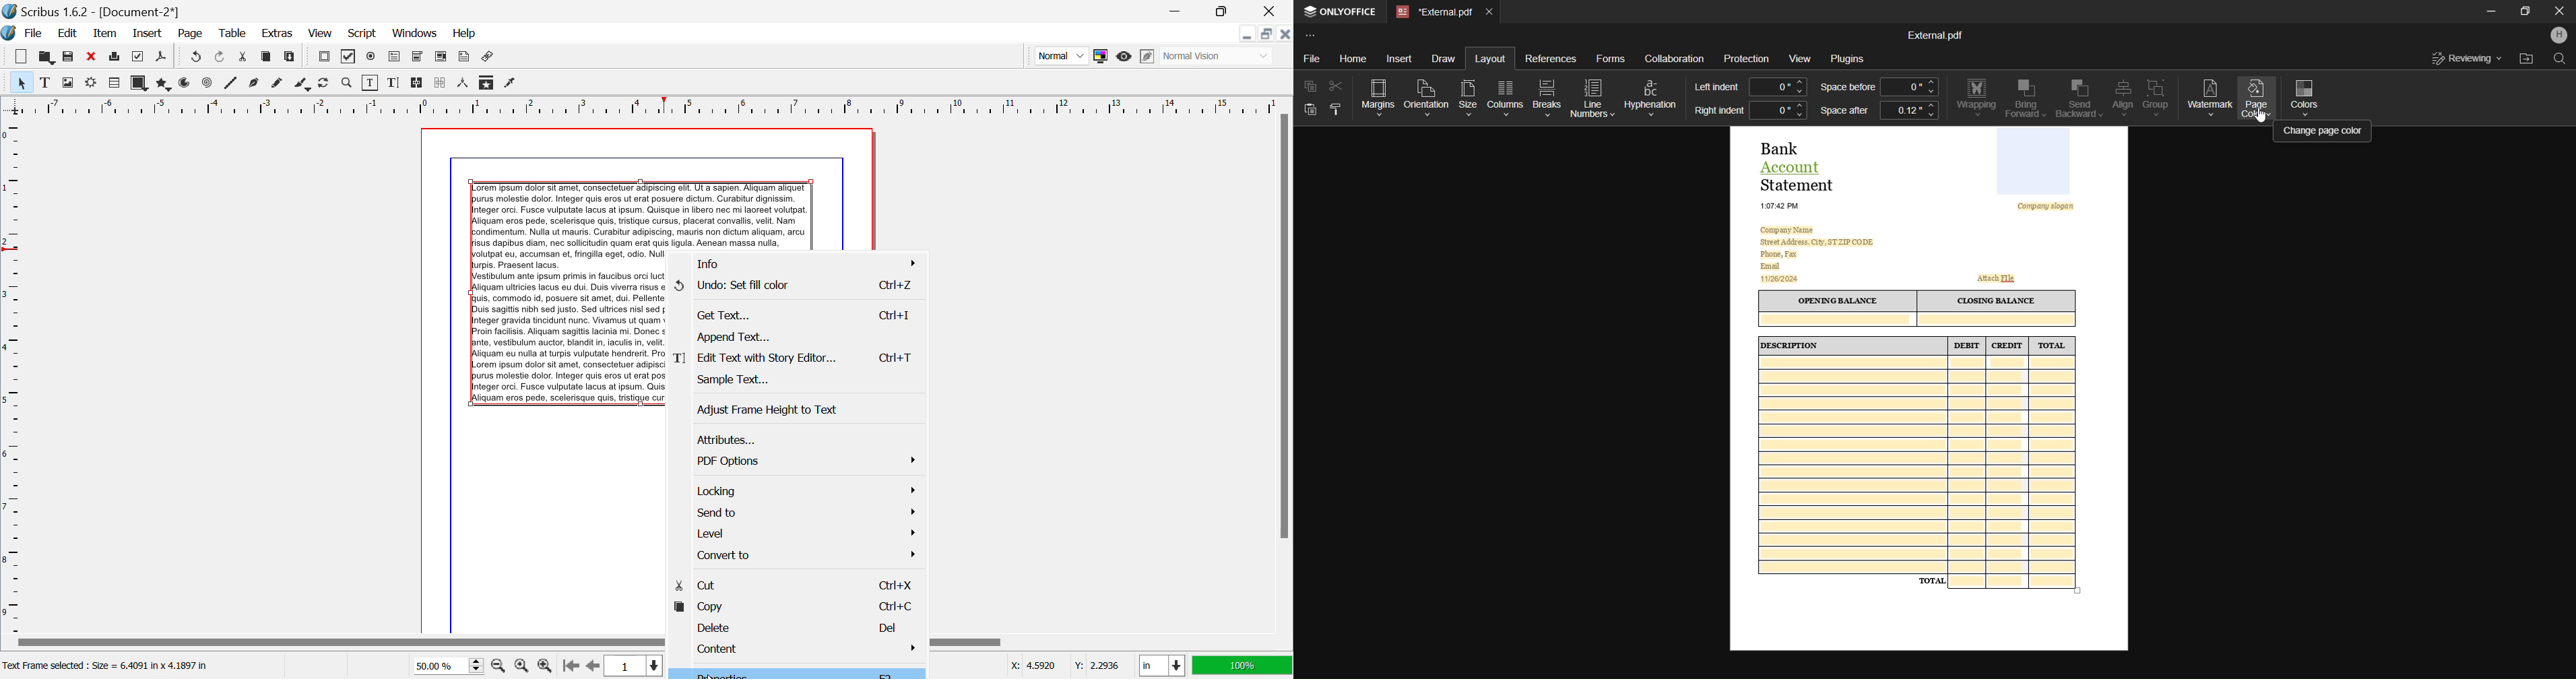 The height and width of the screenshot is (700, 2576). I want to click on Display Visual Appearance, so click(1218, 56).